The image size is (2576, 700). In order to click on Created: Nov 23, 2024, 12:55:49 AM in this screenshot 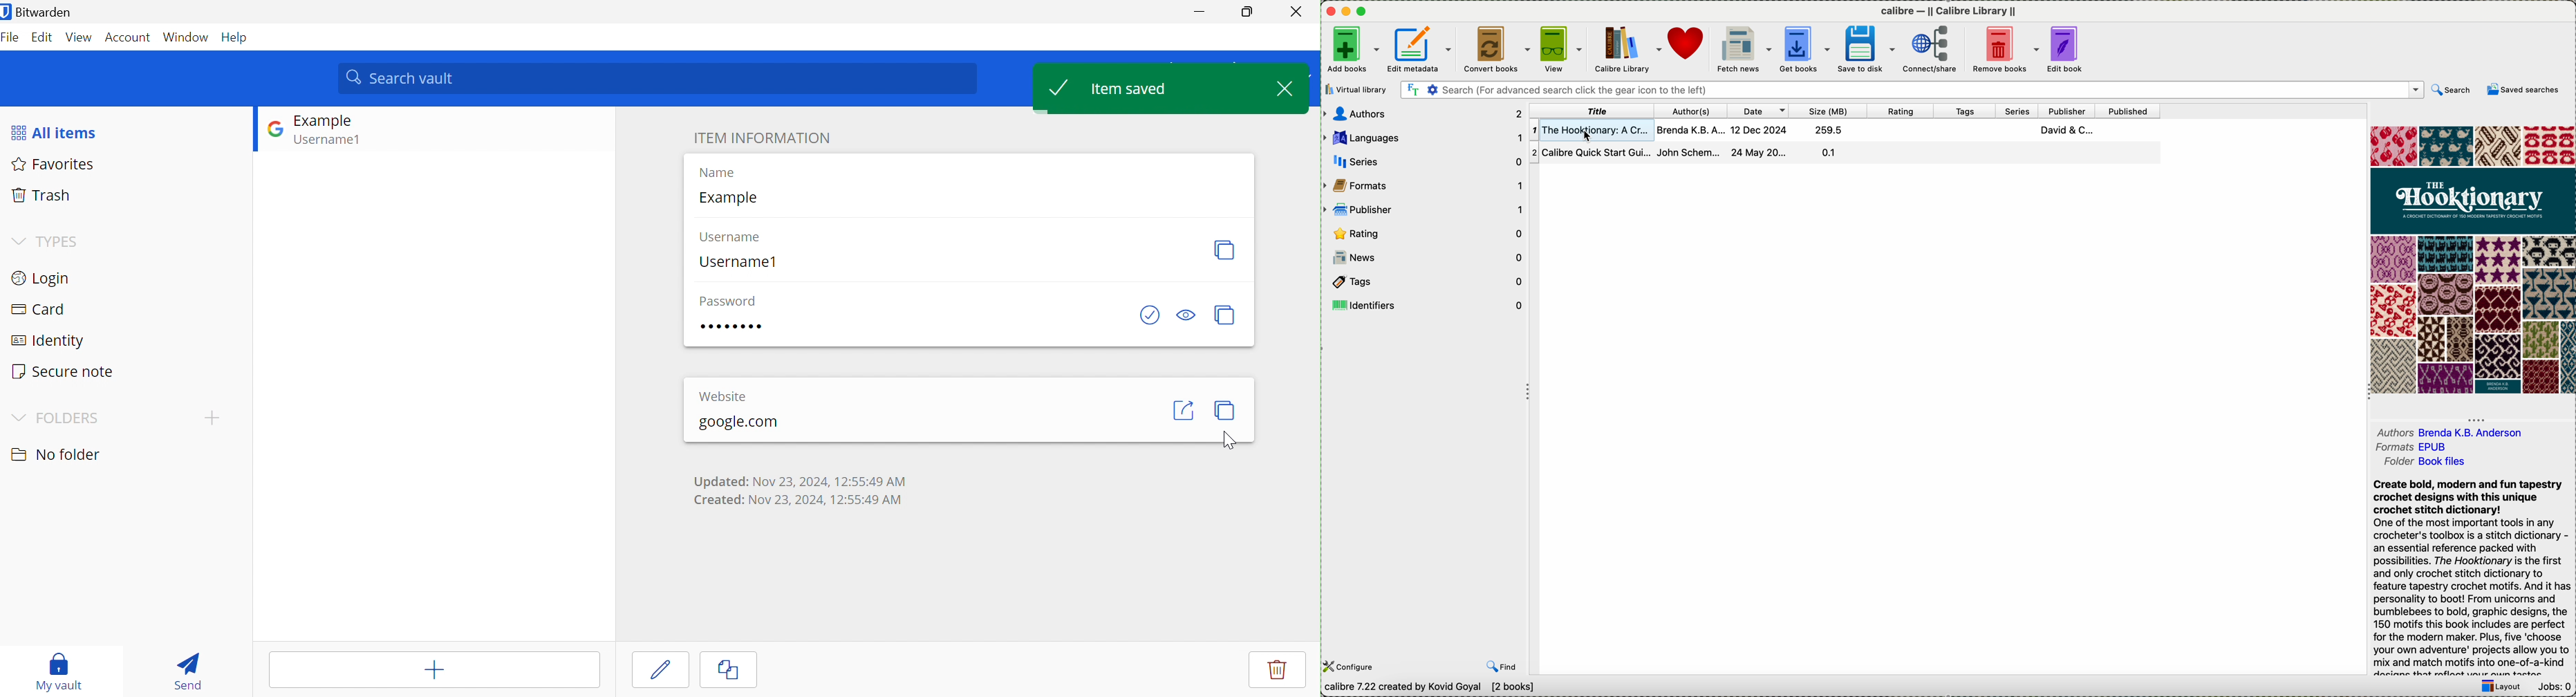, I will do `click(801, 500)`.